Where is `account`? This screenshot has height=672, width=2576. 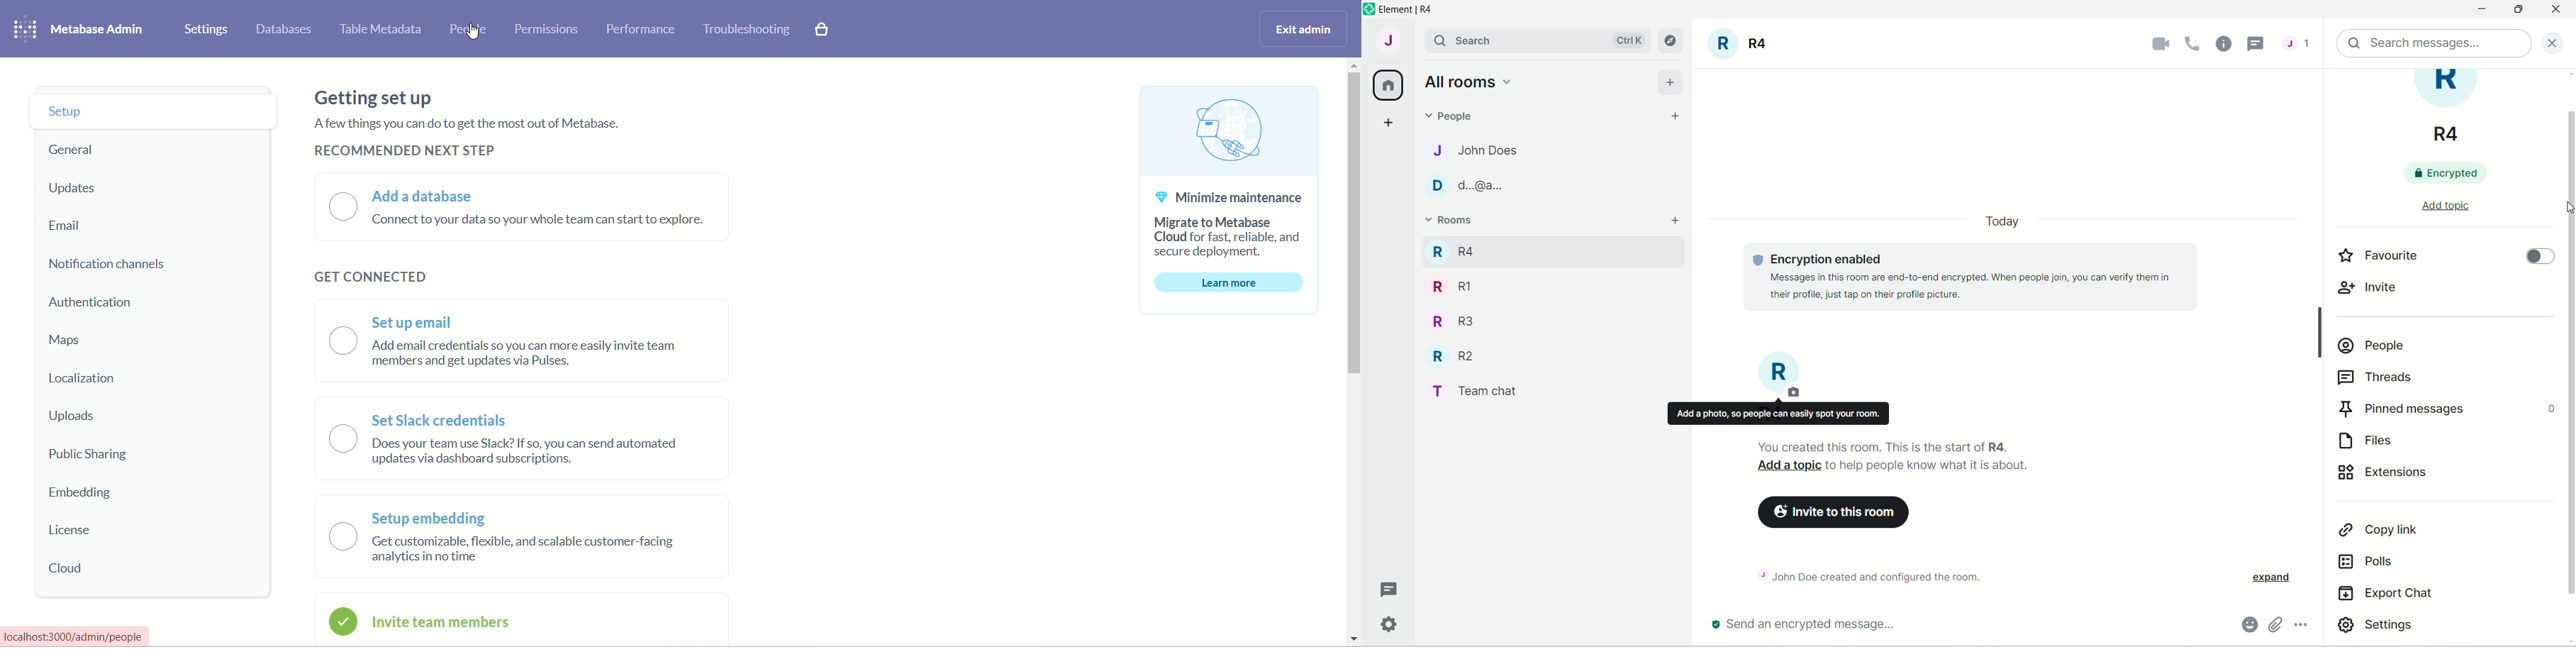 account is located at coordinates (1387, 40).